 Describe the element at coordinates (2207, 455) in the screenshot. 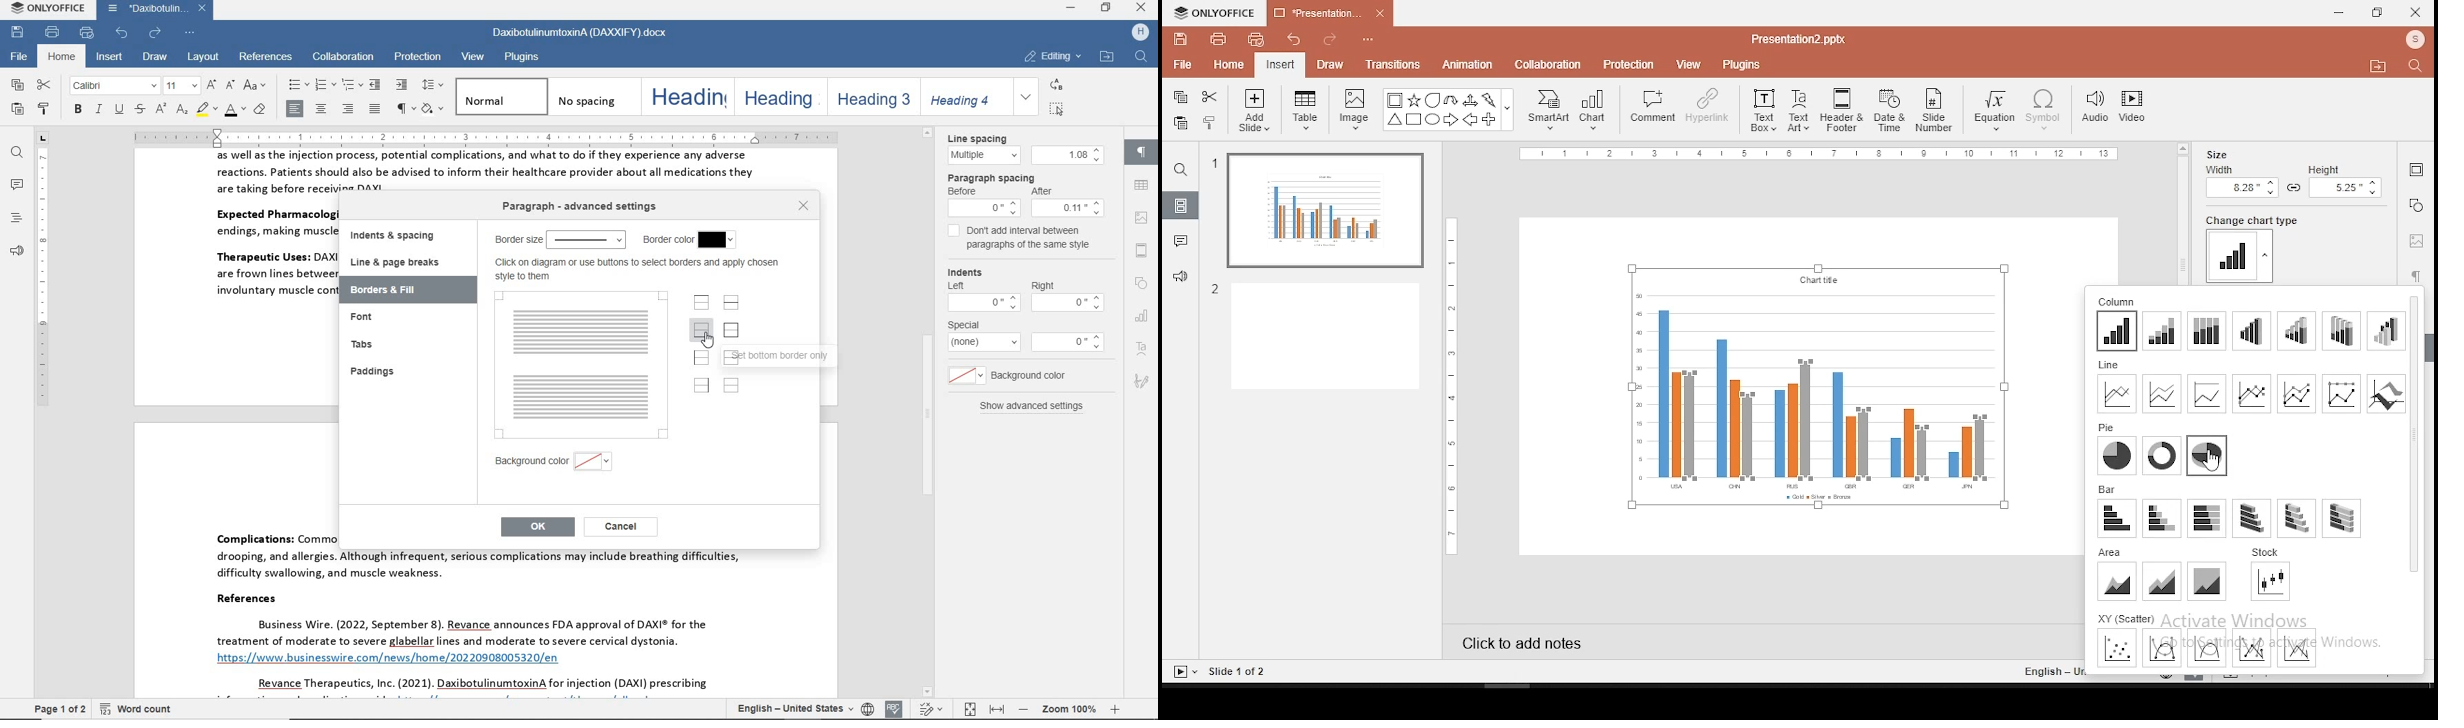

I see `pie 3` at that location.